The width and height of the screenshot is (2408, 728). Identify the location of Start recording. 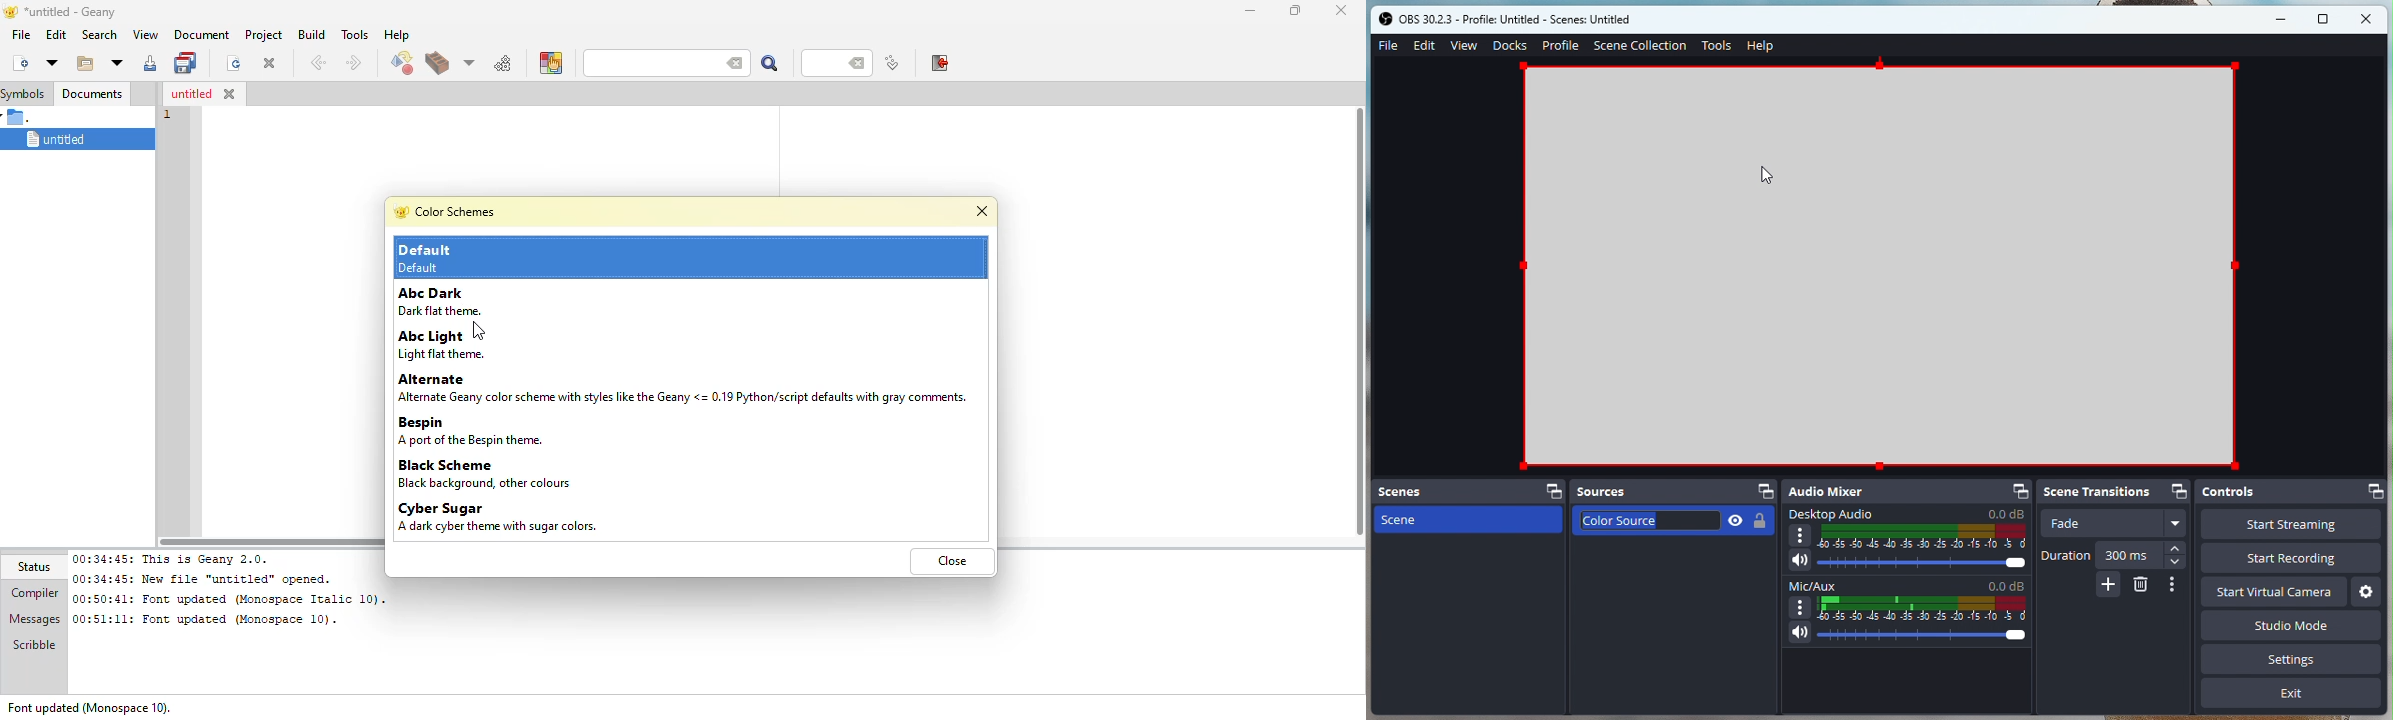
(2297, 560).